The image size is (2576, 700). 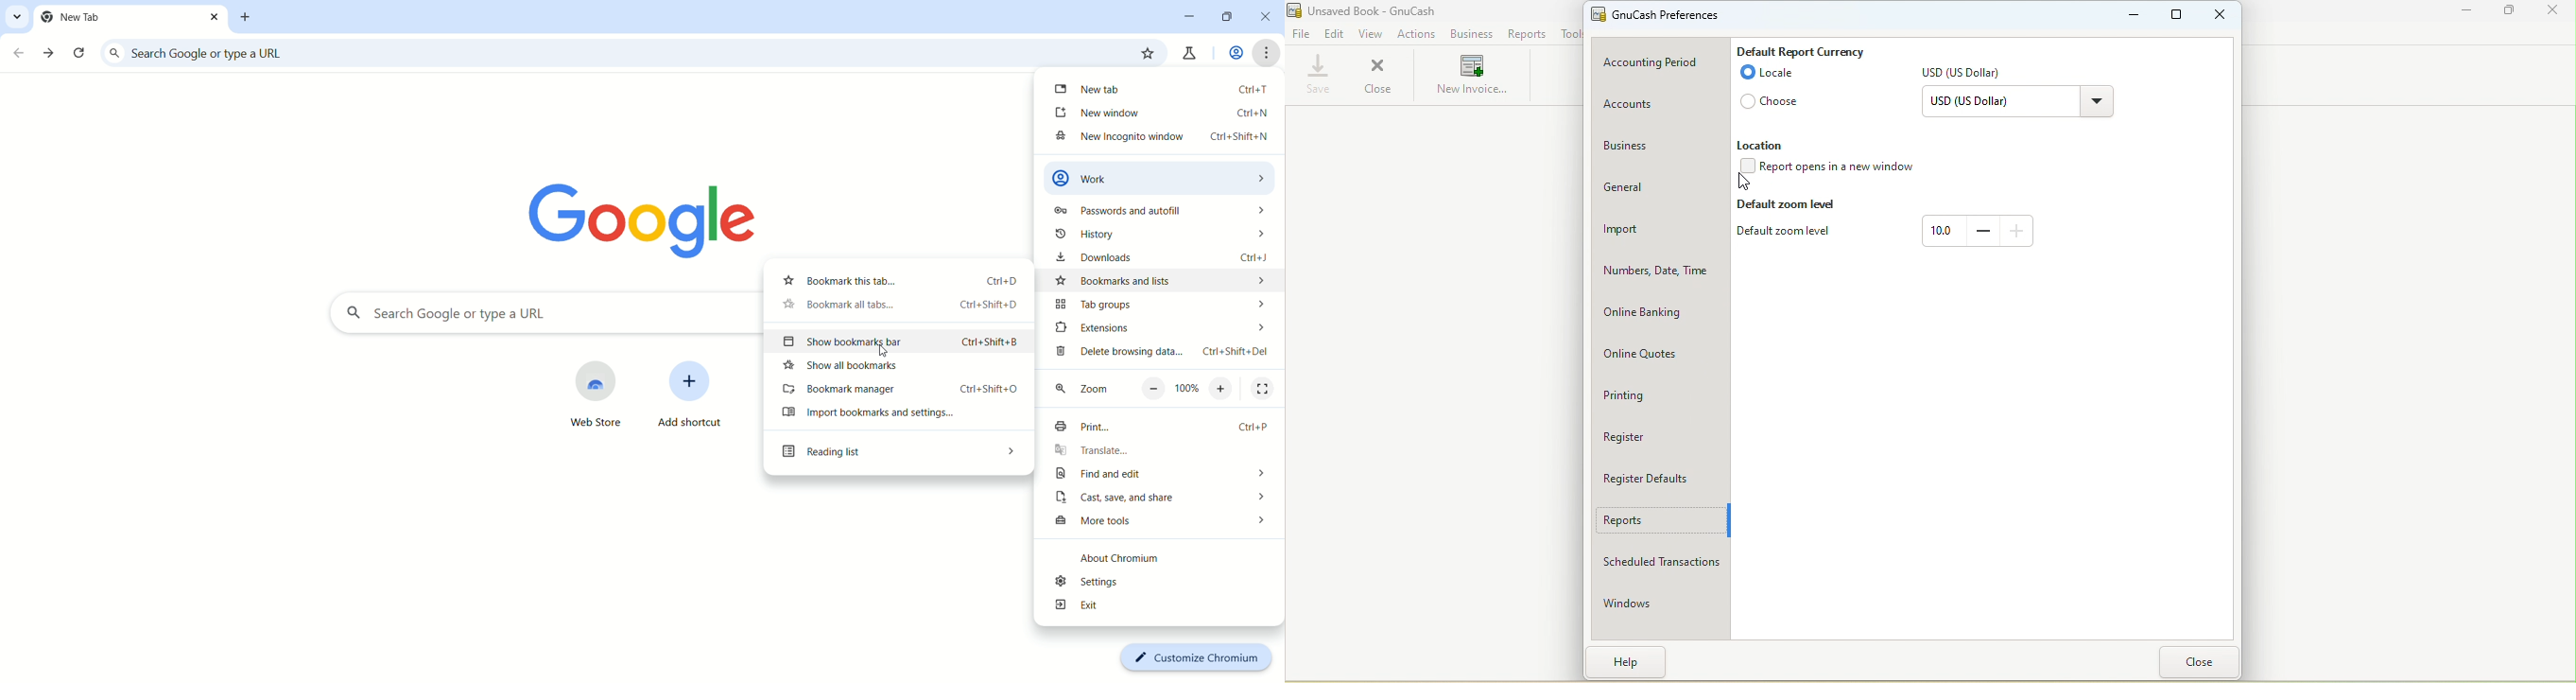 What do you see at coordinates (1632, 661) in the screenshot?
I see `help` at bounding box center [1632, 661].